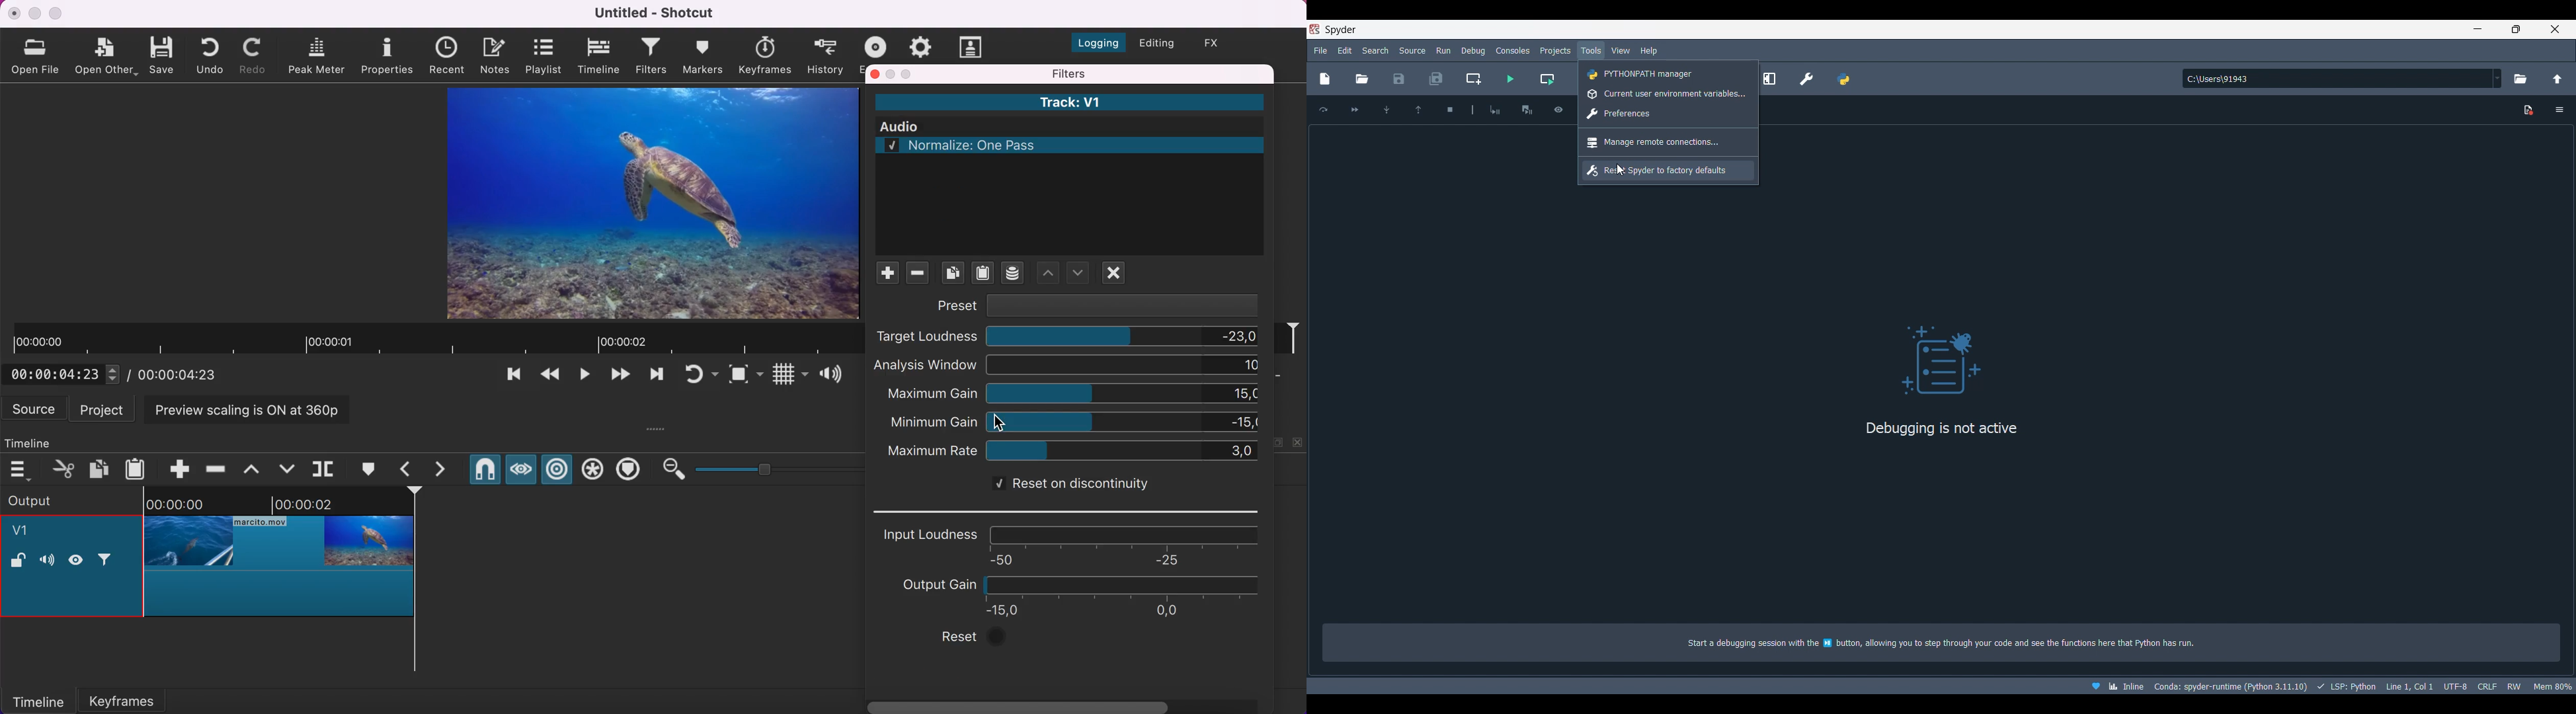  What do you see at coordinates (2113, 686) in the screenshot?
I see `Inline` at bounding box center [2113, 686].